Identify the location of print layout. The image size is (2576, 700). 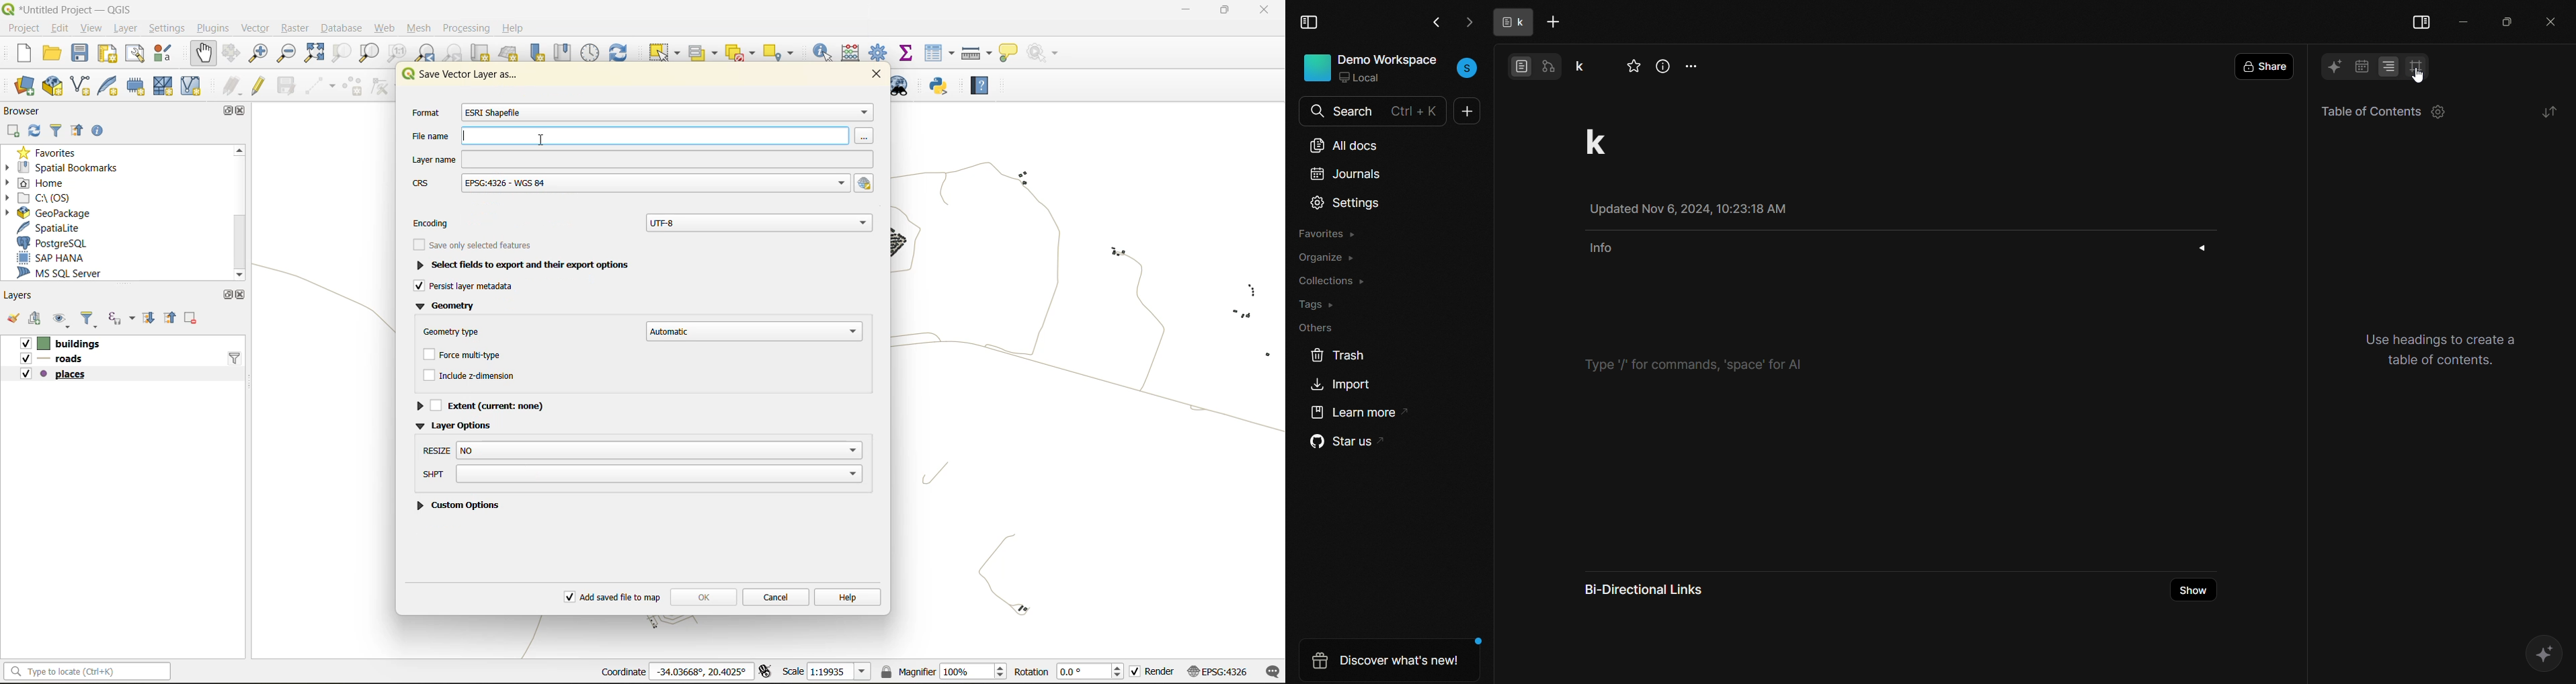
(112, 54).